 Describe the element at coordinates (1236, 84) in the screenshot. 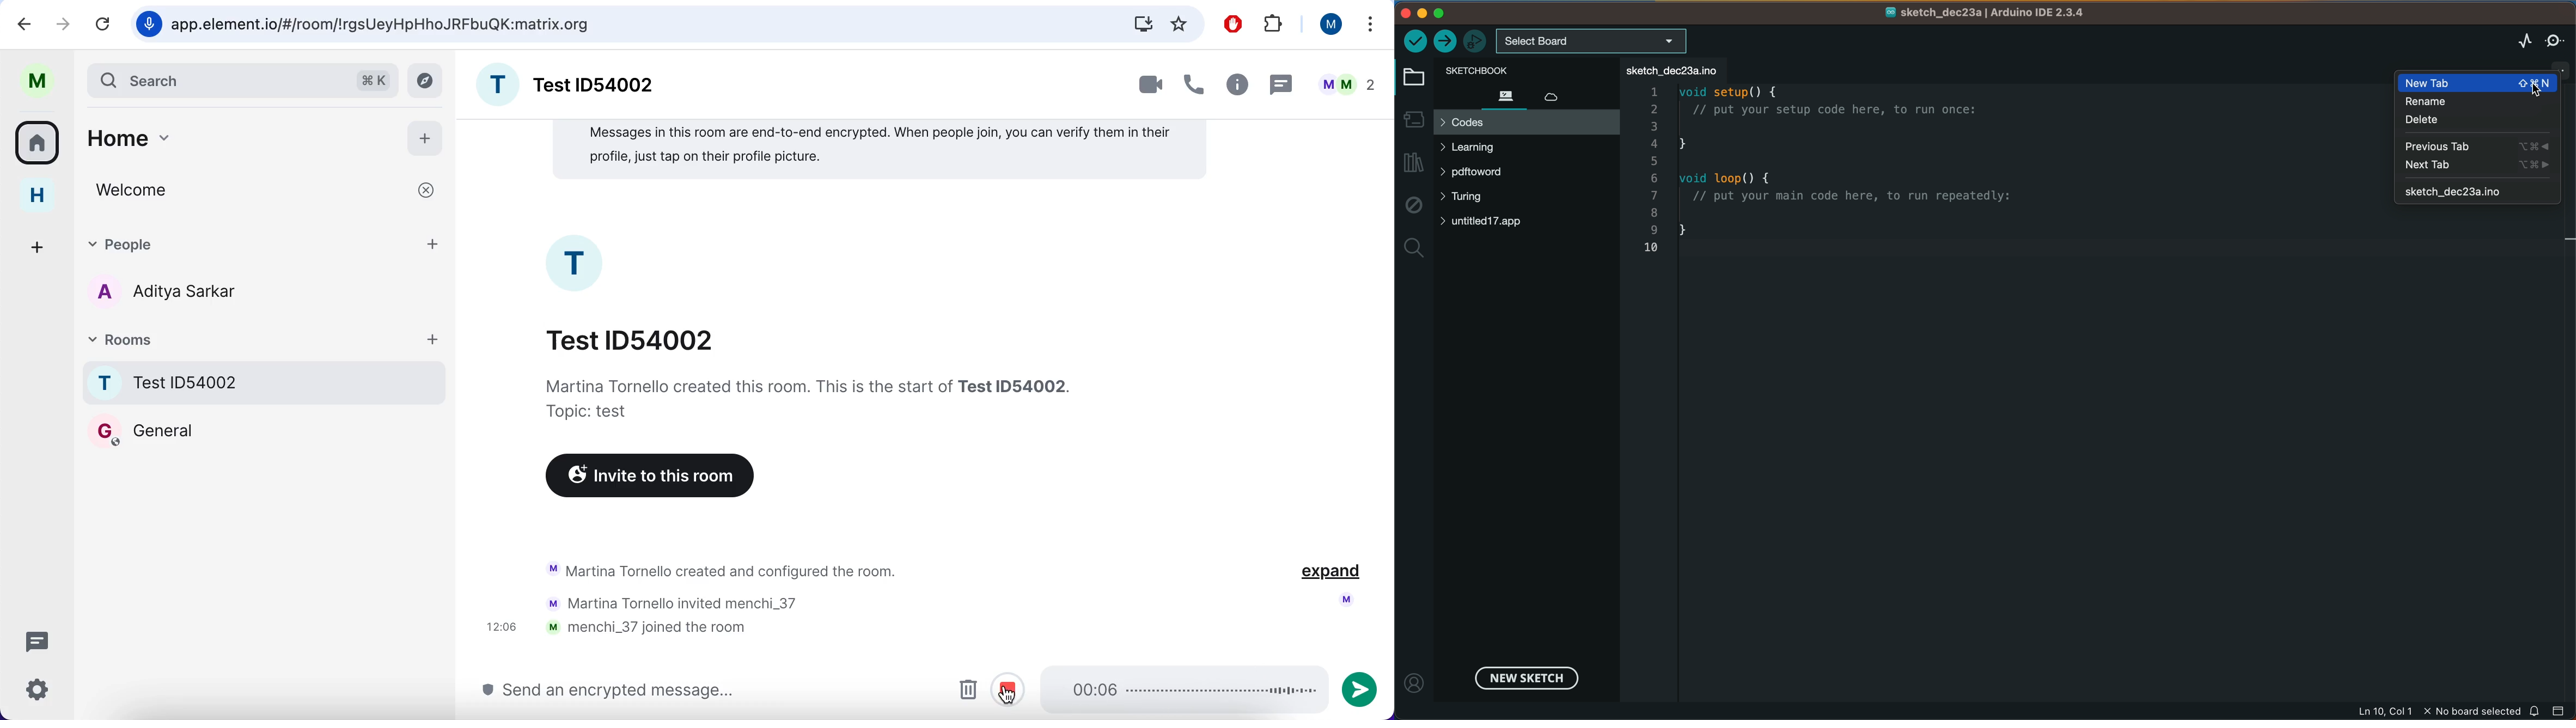

I see `` at that location.